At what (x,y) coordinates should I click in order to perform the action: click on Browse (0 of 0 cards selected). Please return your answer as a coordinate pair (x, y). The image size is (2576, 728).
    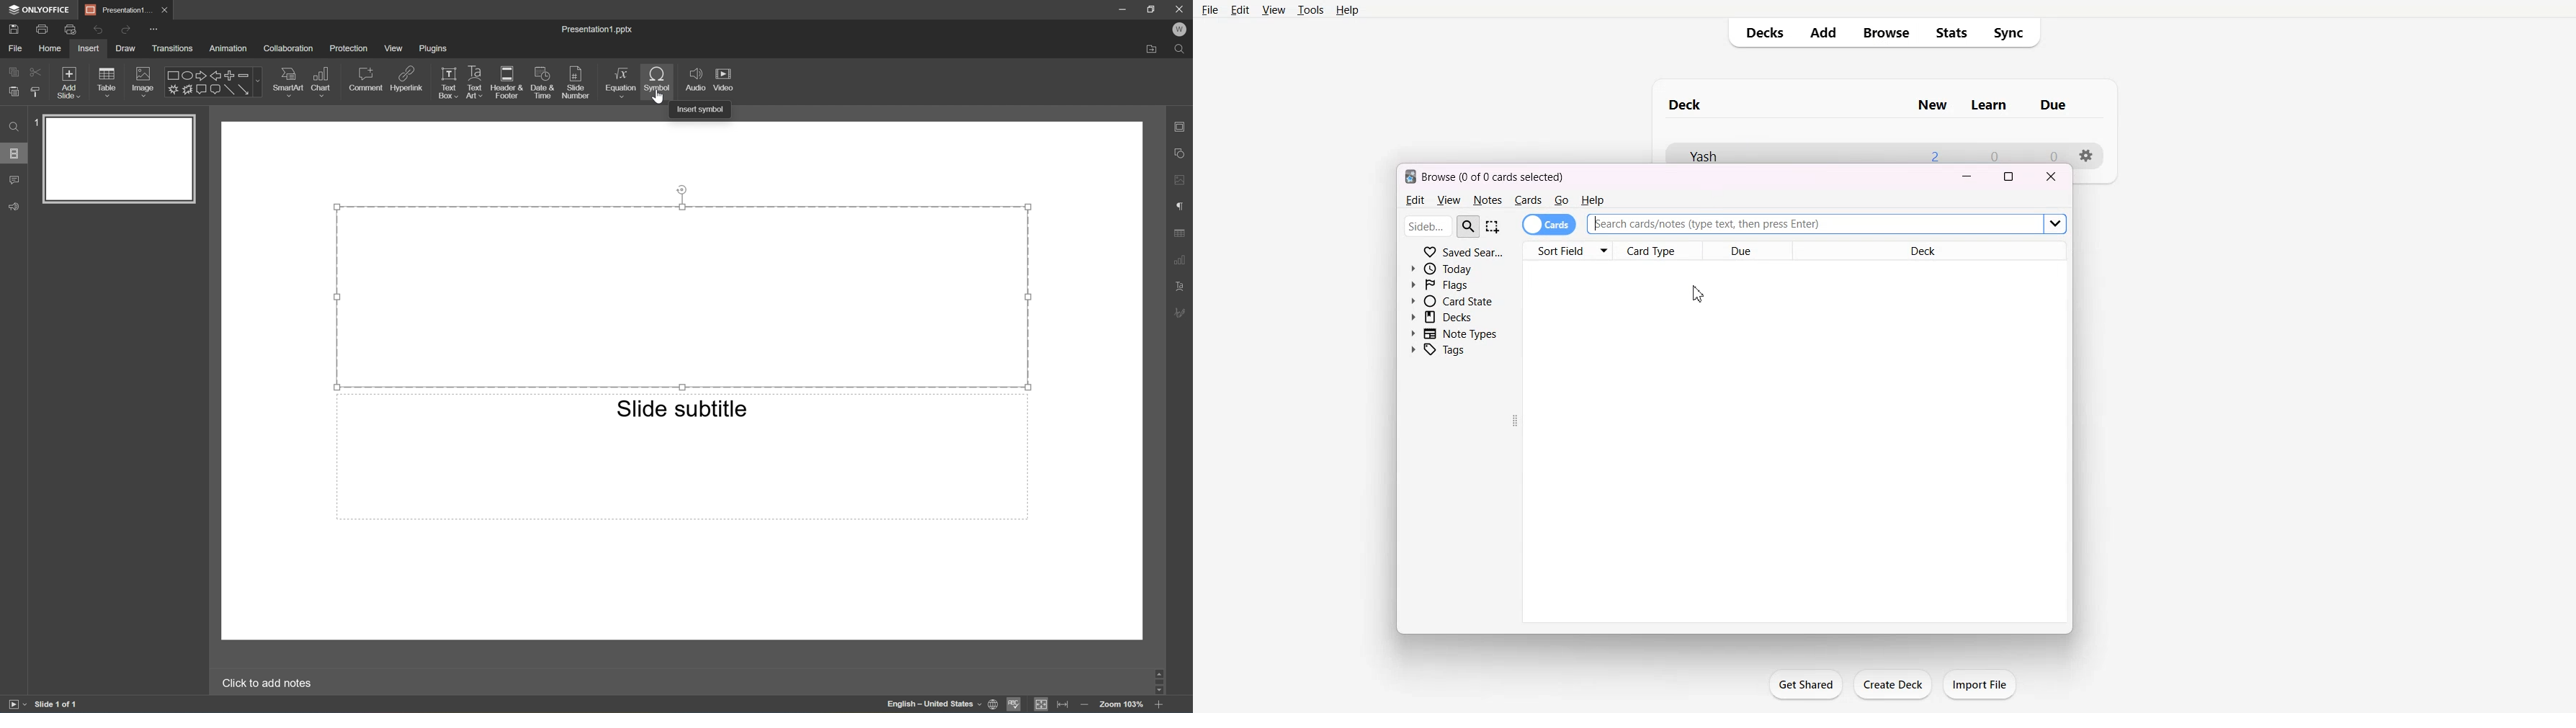
    Looking at the image, I should click on (1500, 176).